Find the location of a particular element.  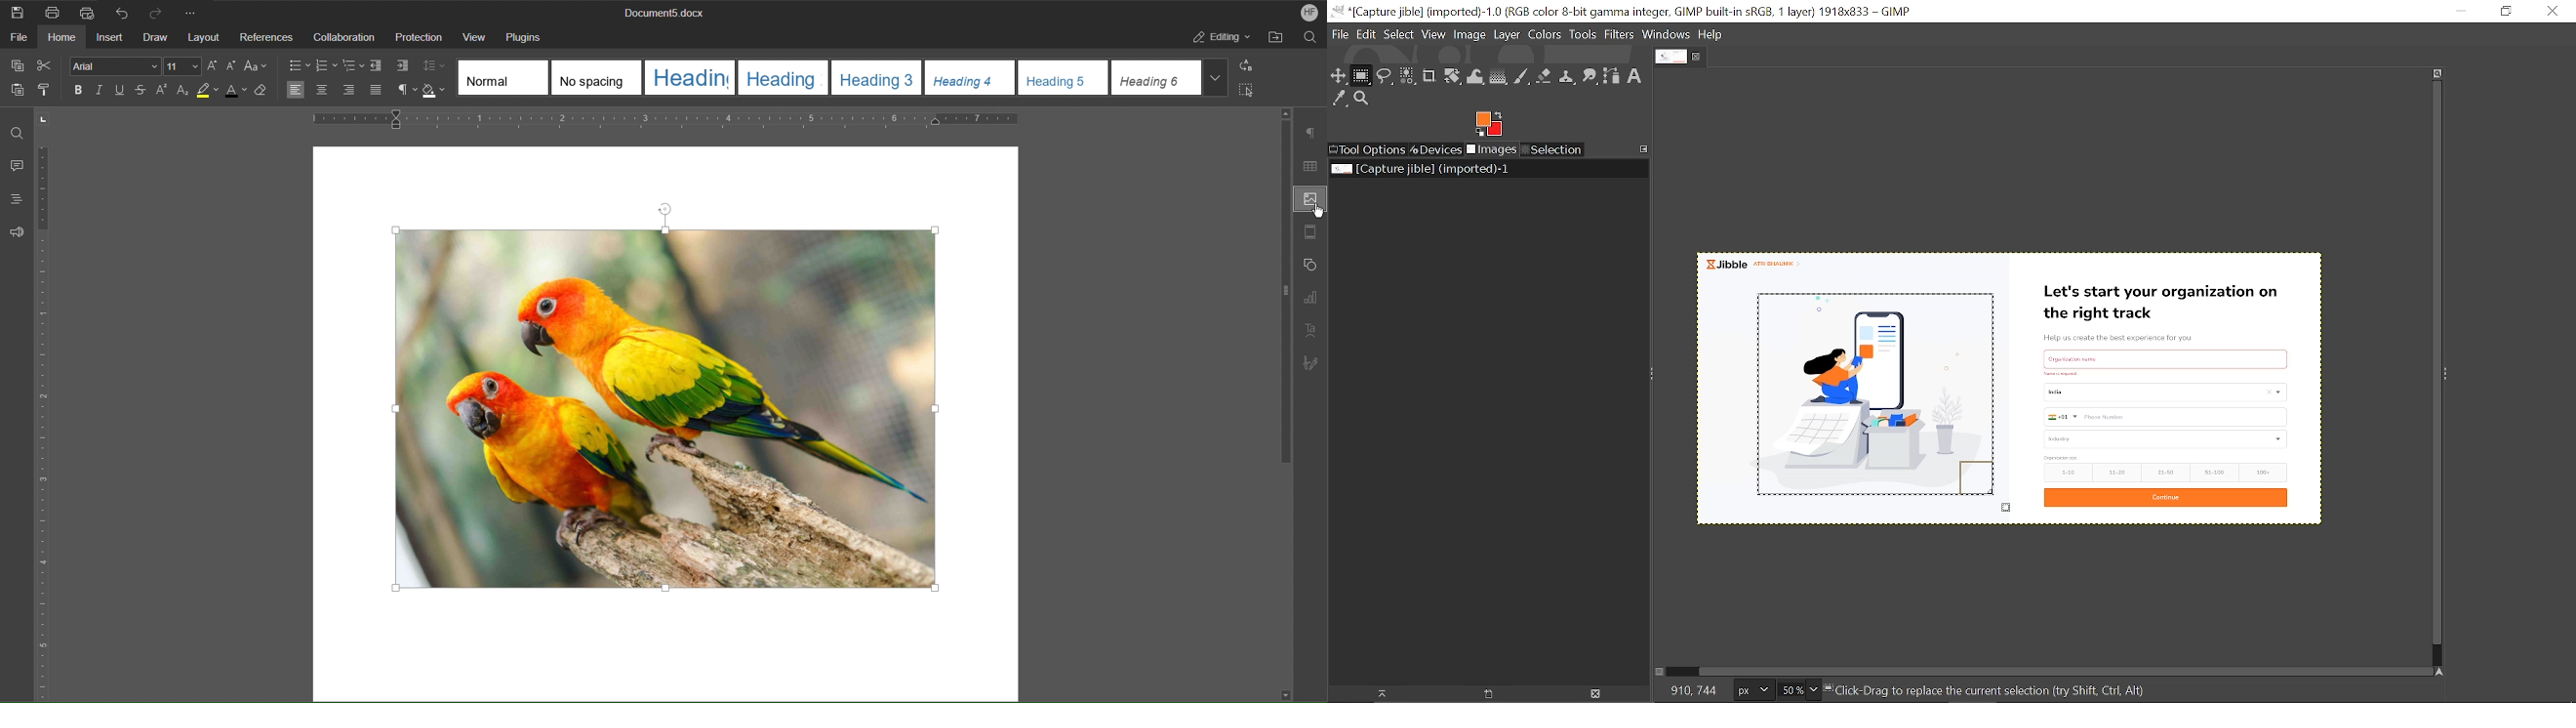

Feedback and Support is located at coordinates (17, 232).